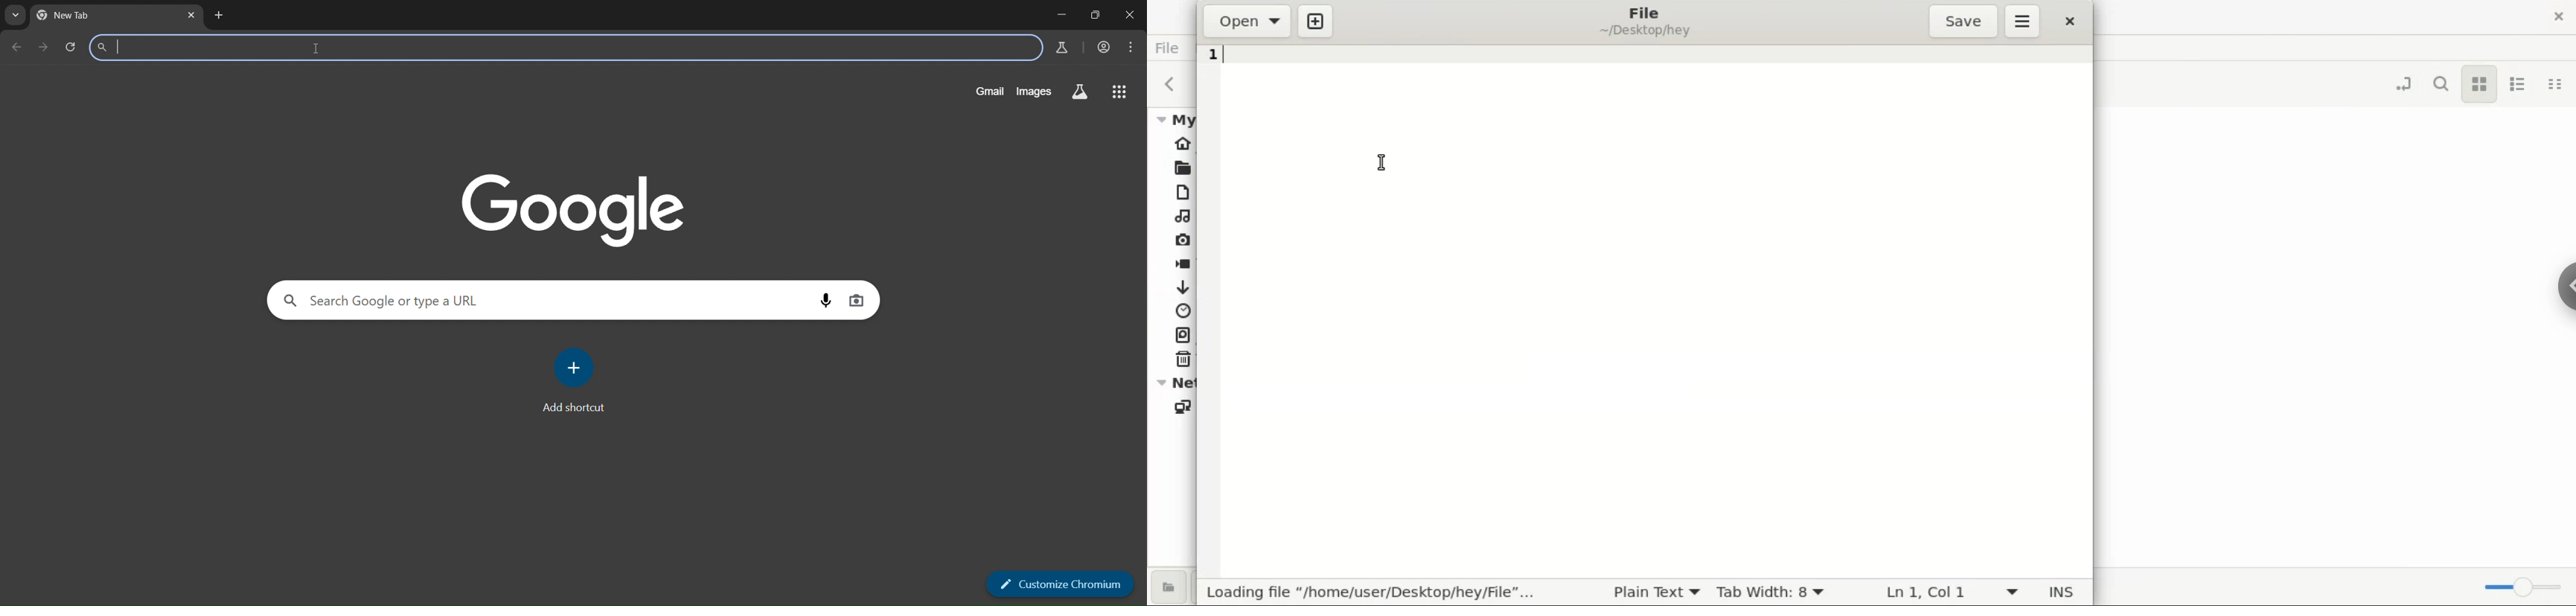  What do you see at coordinates (828, 302) in the screenshot?
I see `voice search` at bounding box center [828, 302].